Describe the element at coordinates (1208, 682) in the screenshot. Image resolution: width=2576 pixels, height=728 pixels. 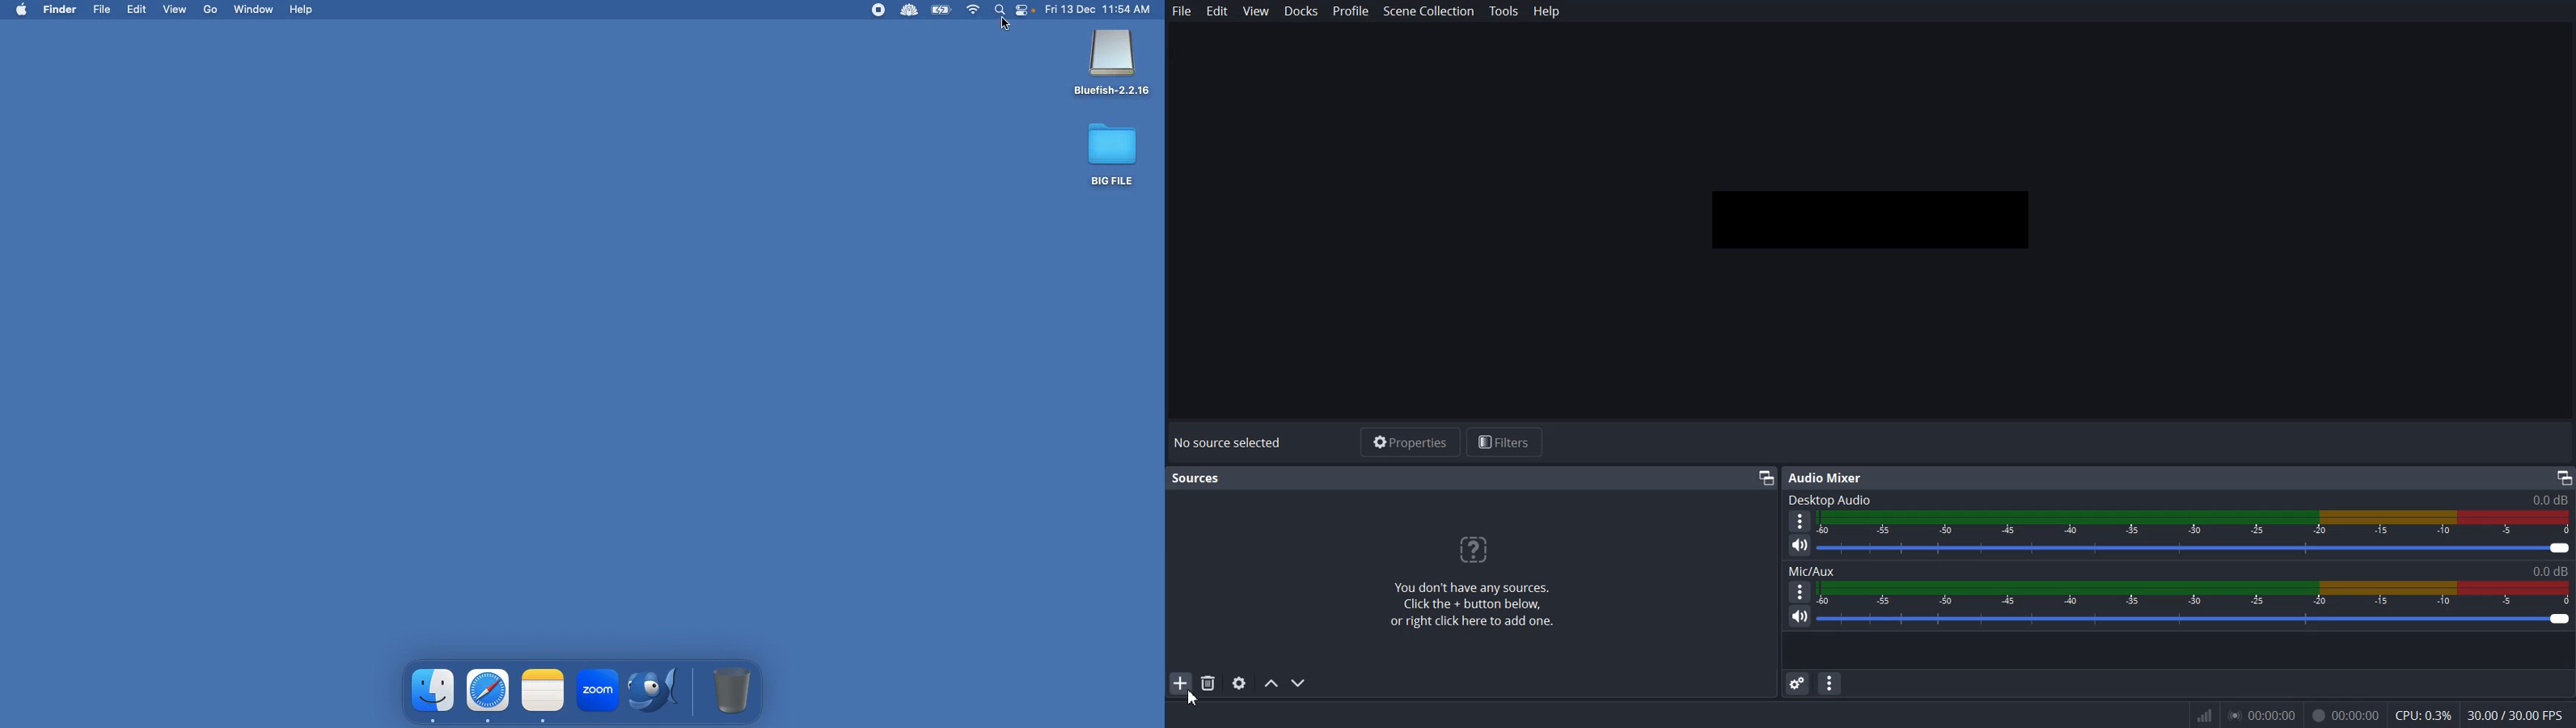
I see `Remove Selected Source` at that location.